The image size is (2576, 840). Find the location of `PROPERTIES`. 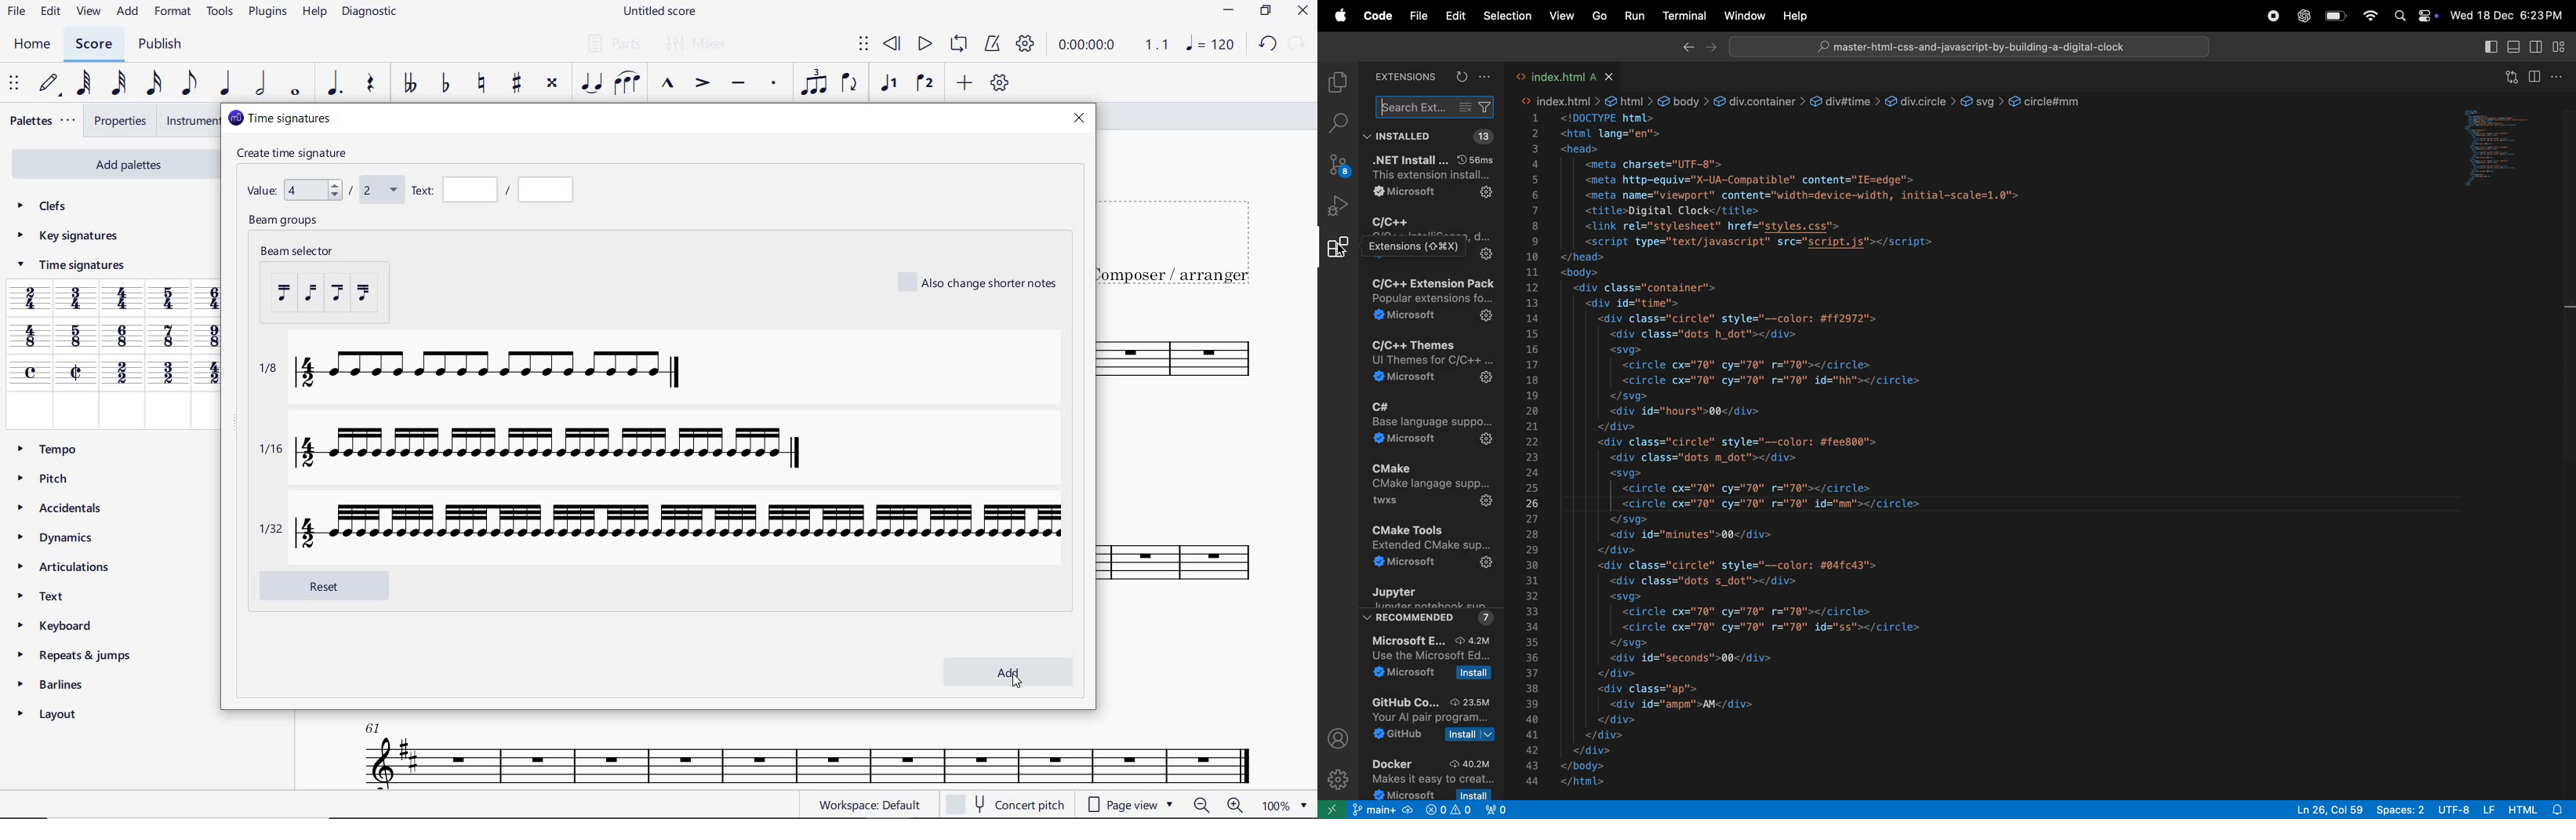

PROPERTIES is located at coordinates (119, 122).